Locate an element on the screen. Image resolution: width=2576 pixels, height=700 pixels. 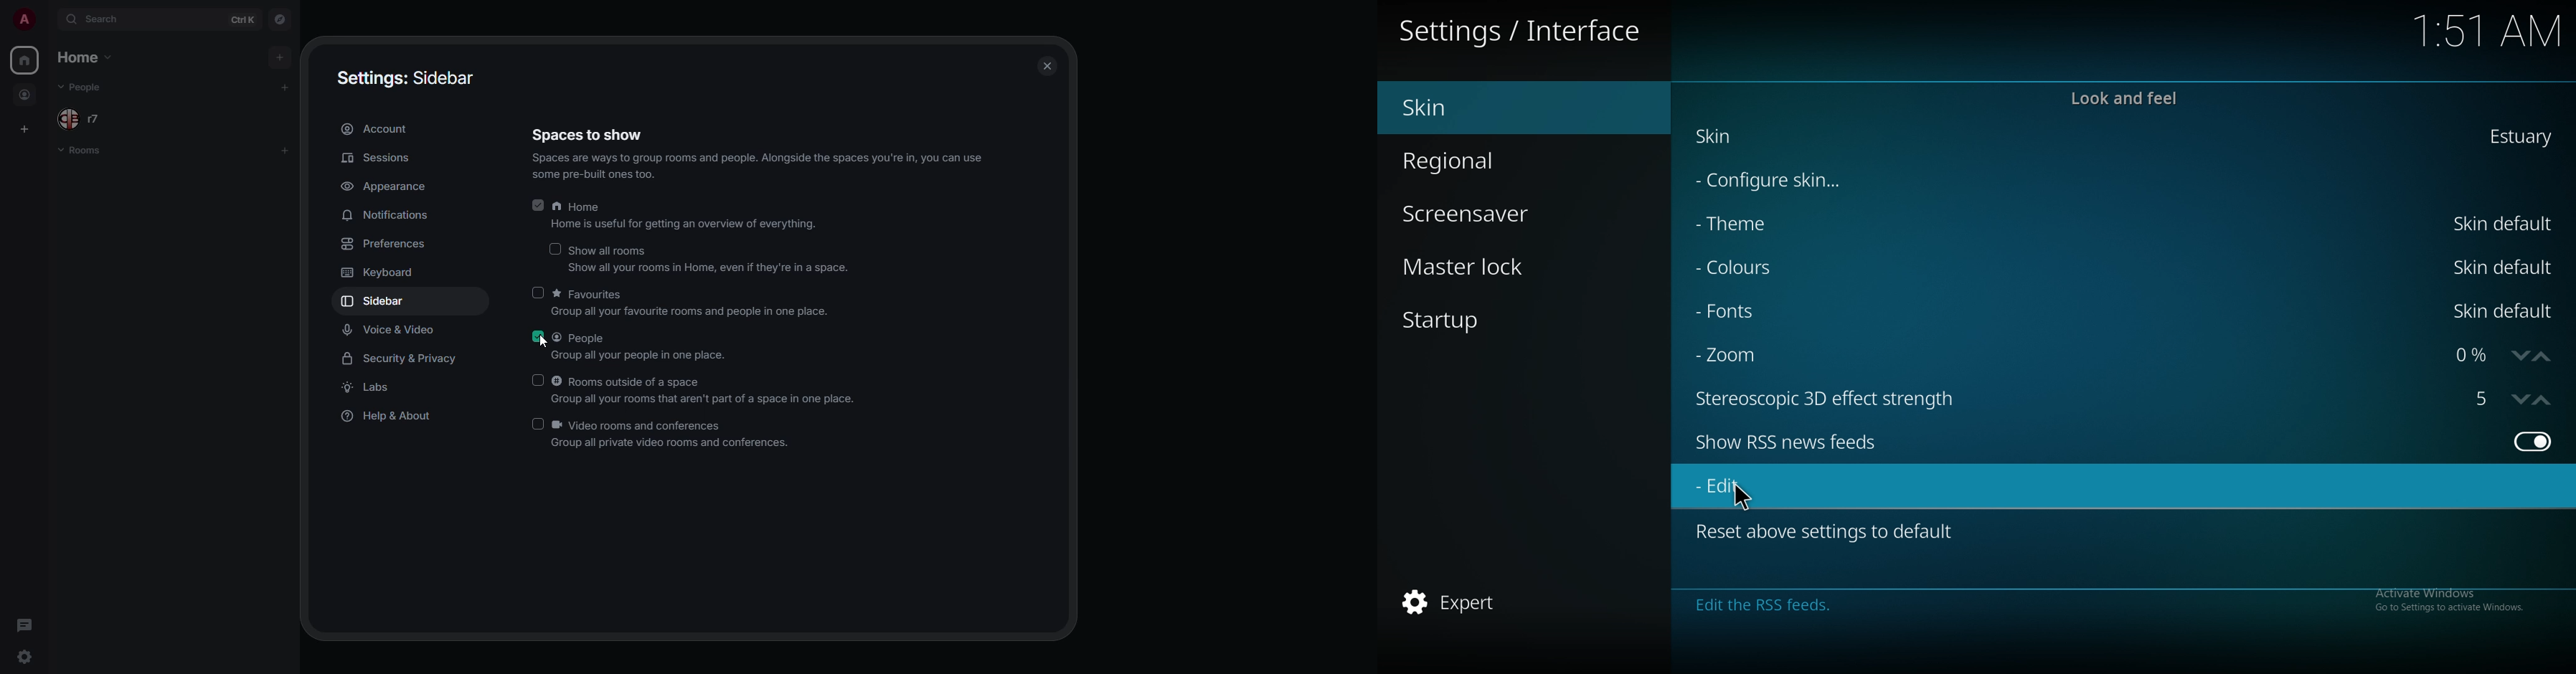
home is located at coordinates (83, 56).